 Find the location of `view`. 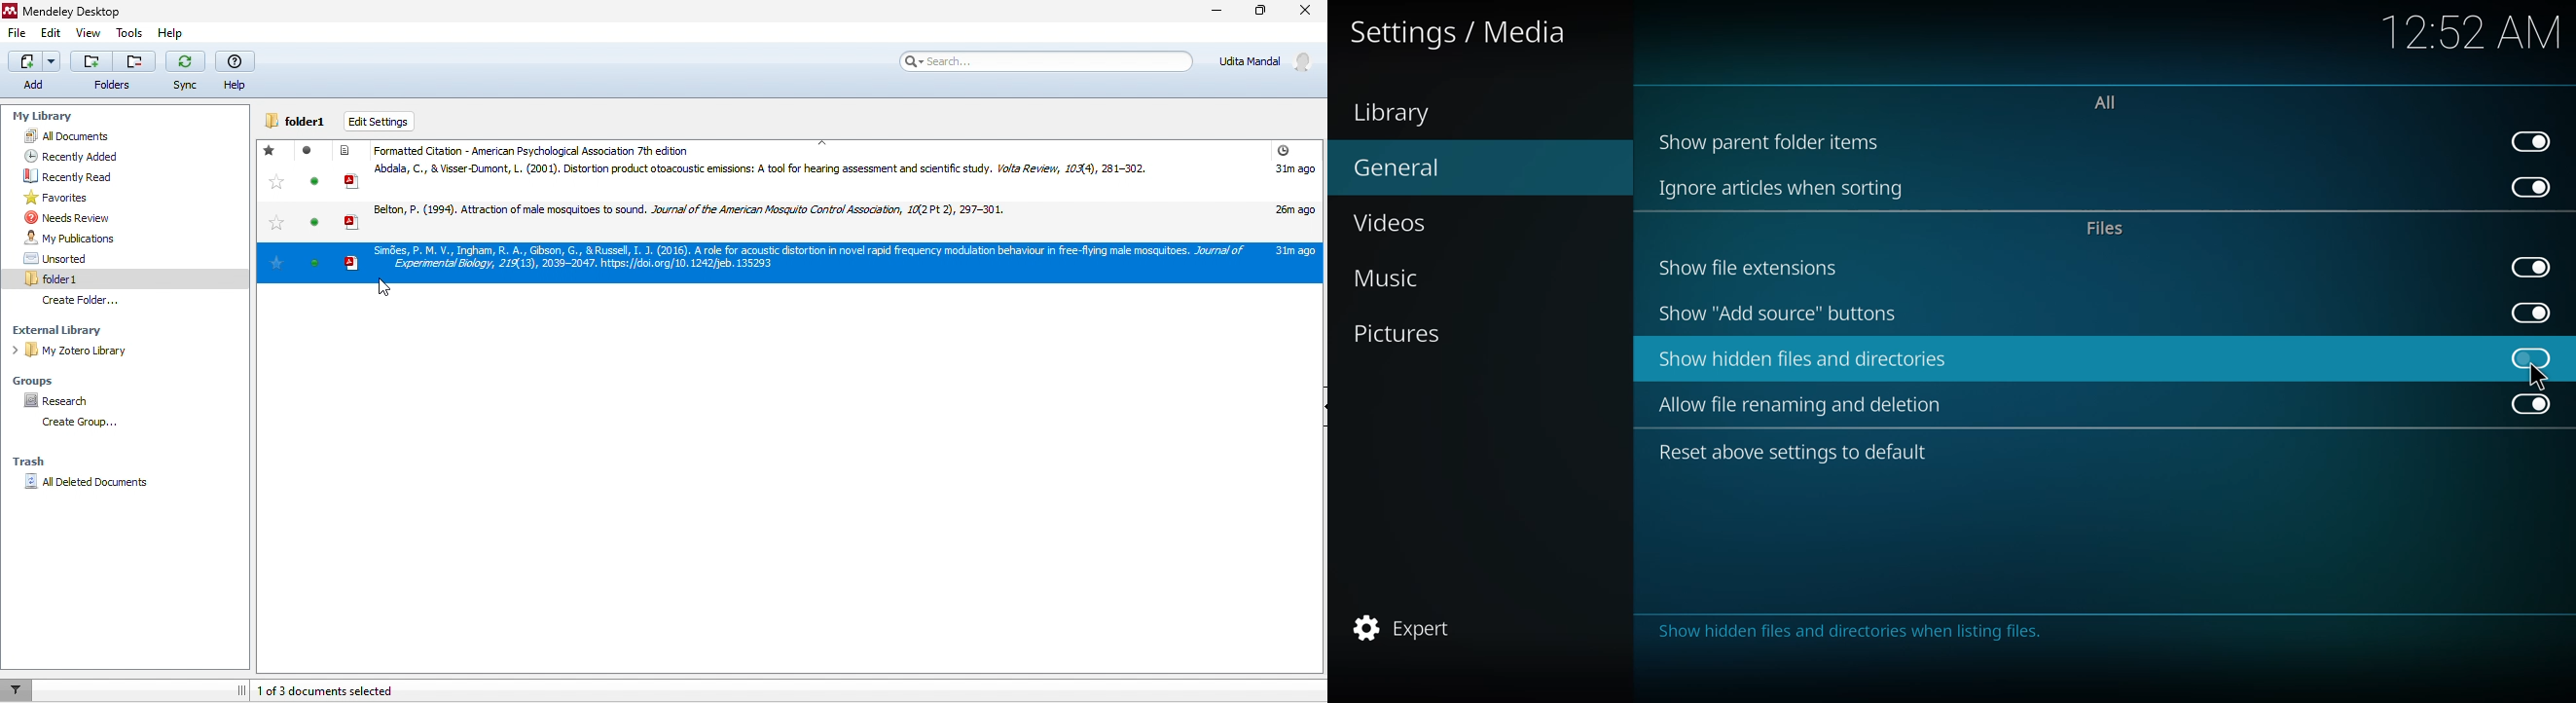

view is located at coordinates (89, 33).